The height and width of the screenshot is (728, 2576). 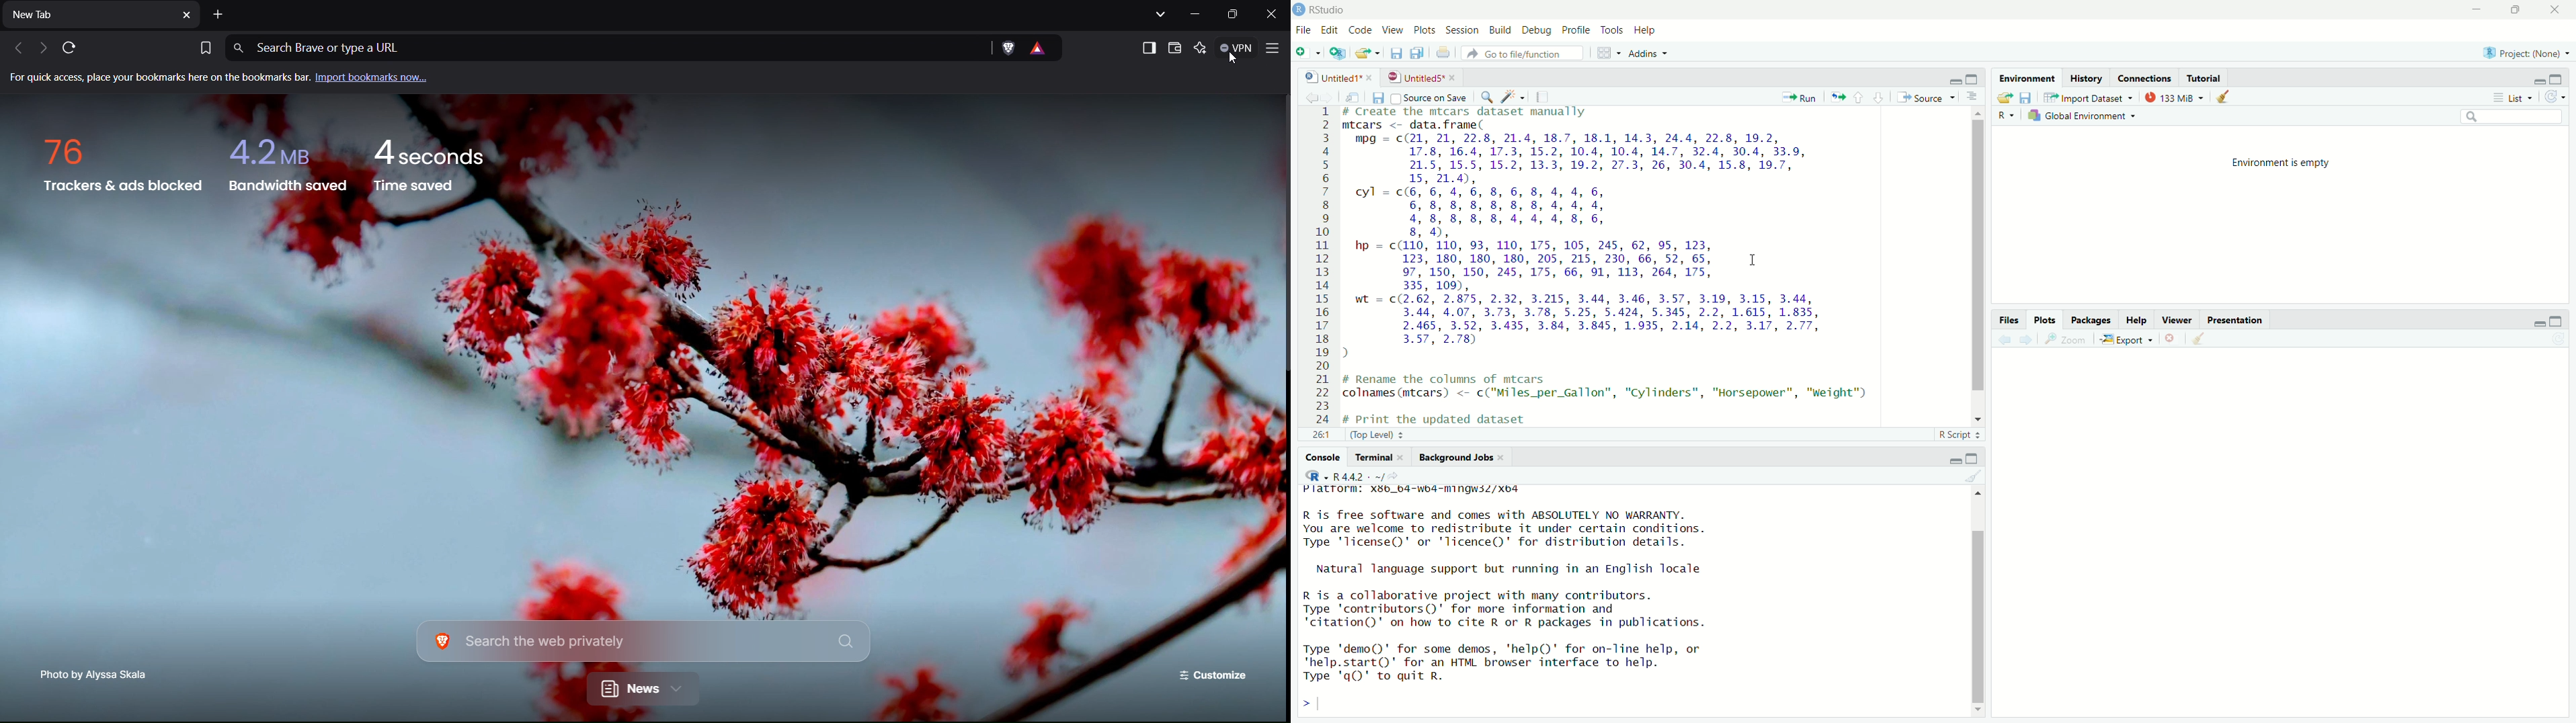 What do you see at coordinates (2174, 98) in the screenshot?
I see `133MiB ~` at bounding box center [2174, 98].